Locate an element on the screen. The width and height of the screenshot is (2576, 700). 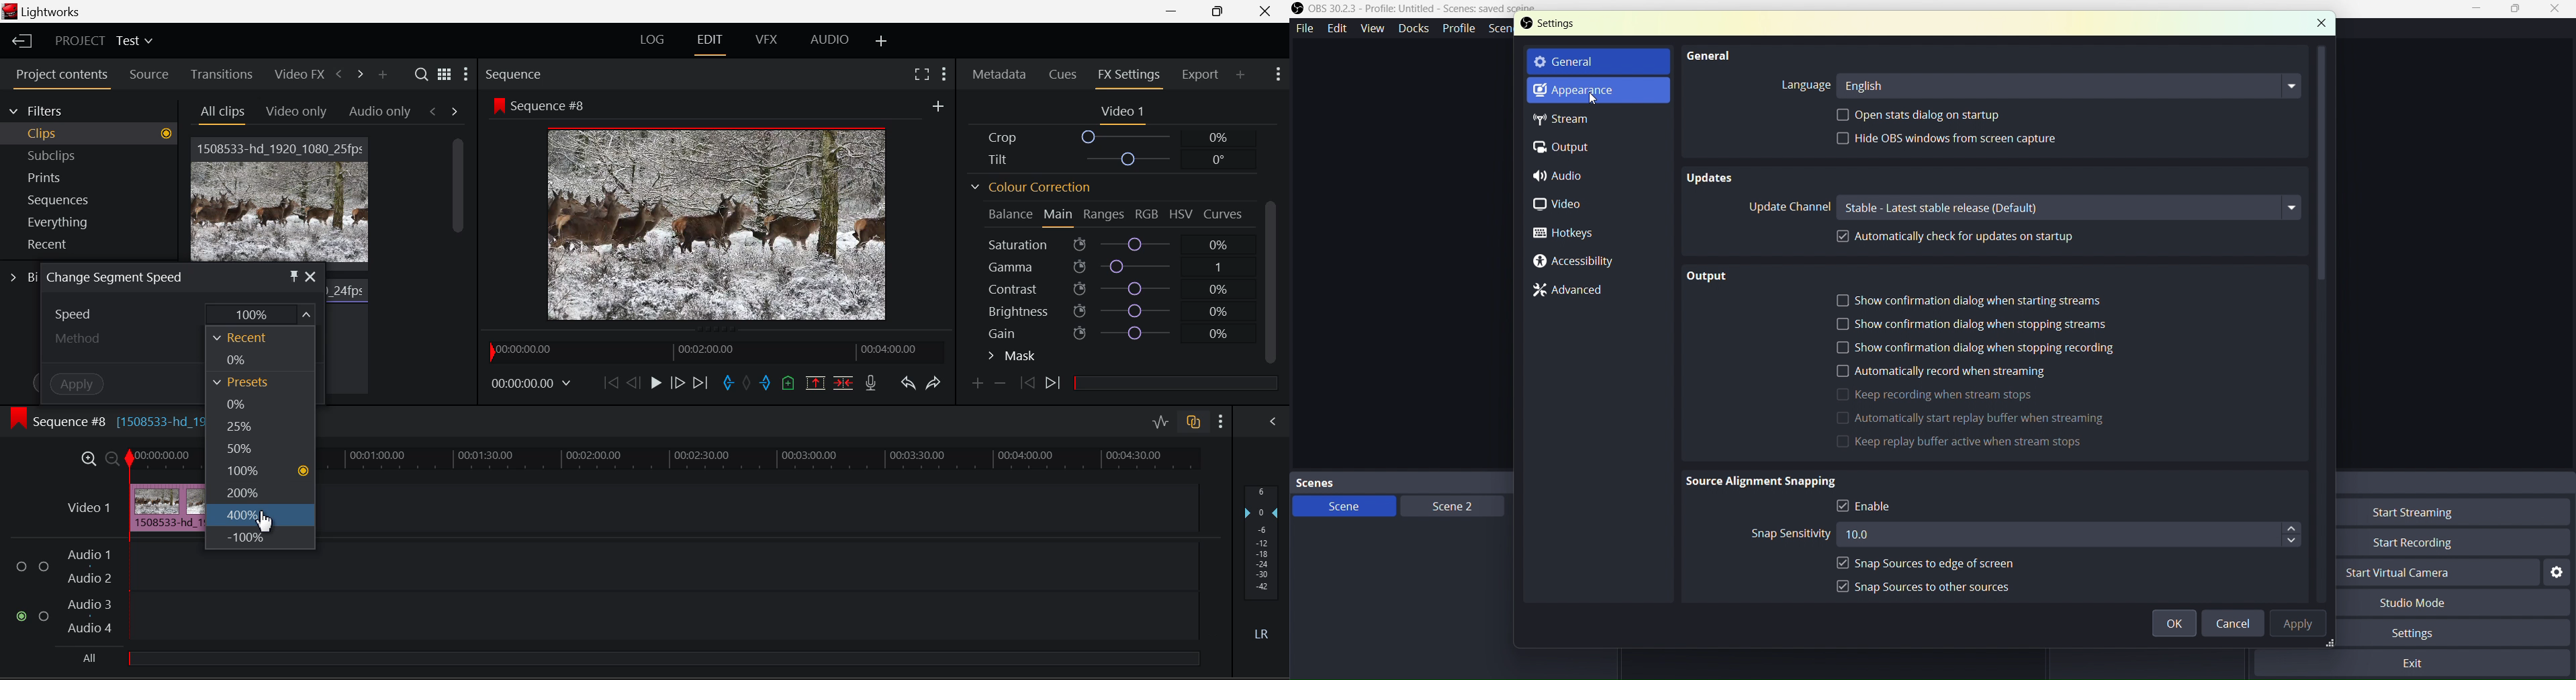
Audio Input Checkbox is located at coordinates (44, 617).